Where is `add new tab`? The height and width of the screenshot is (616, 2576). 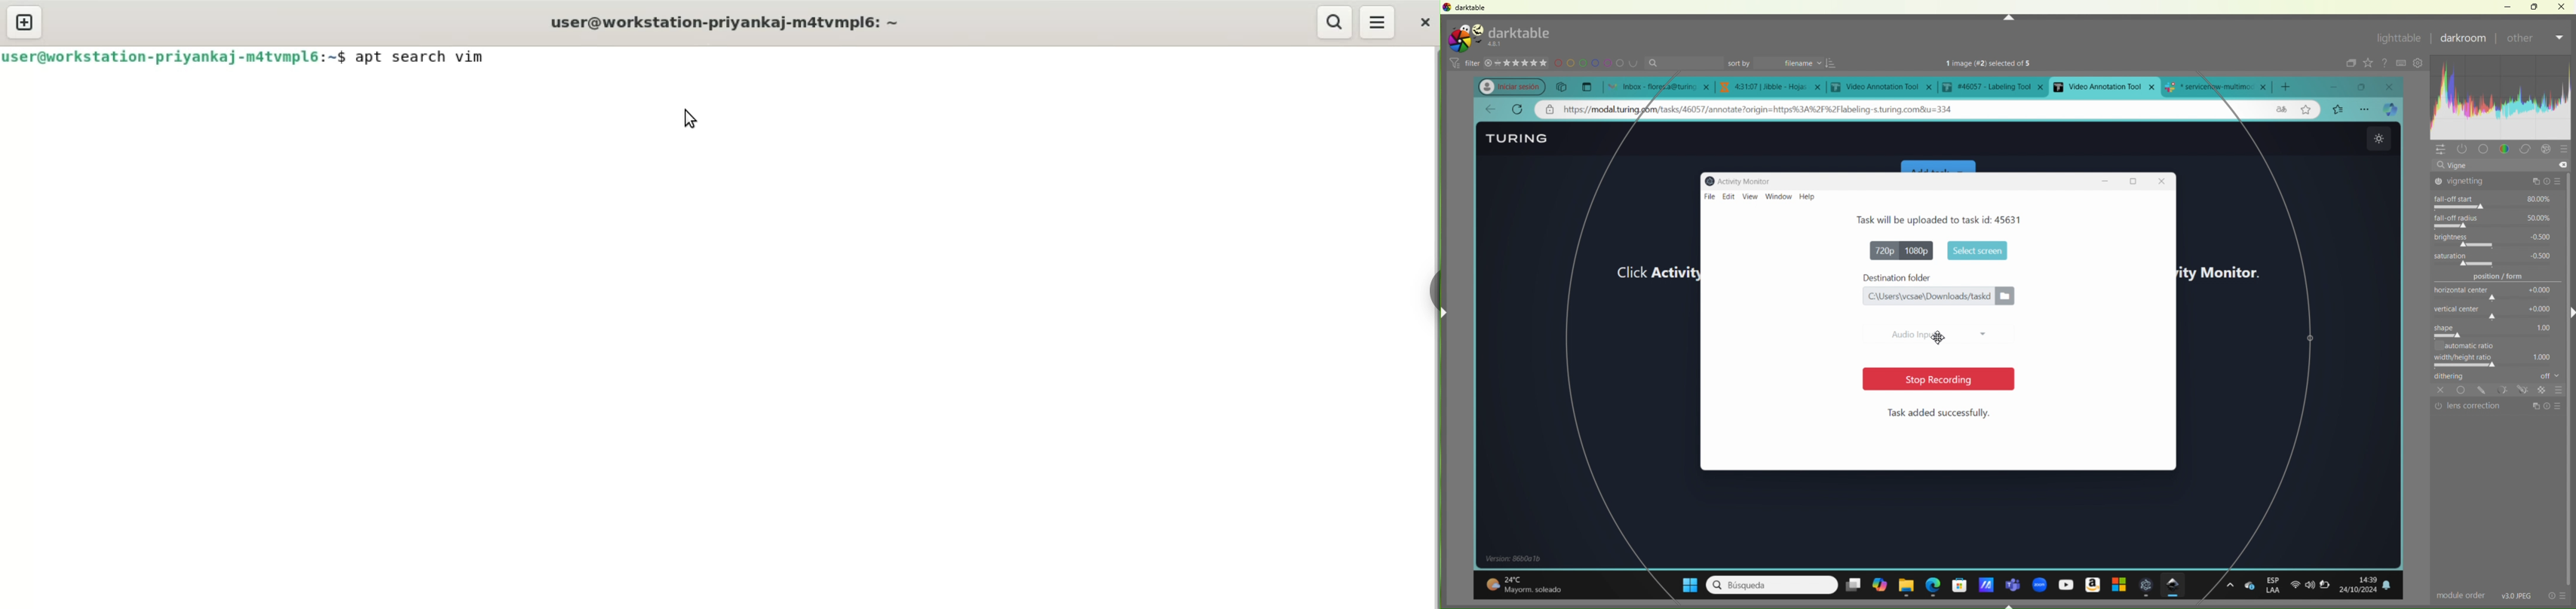
add new tab is located at coordinates (2290, 84).